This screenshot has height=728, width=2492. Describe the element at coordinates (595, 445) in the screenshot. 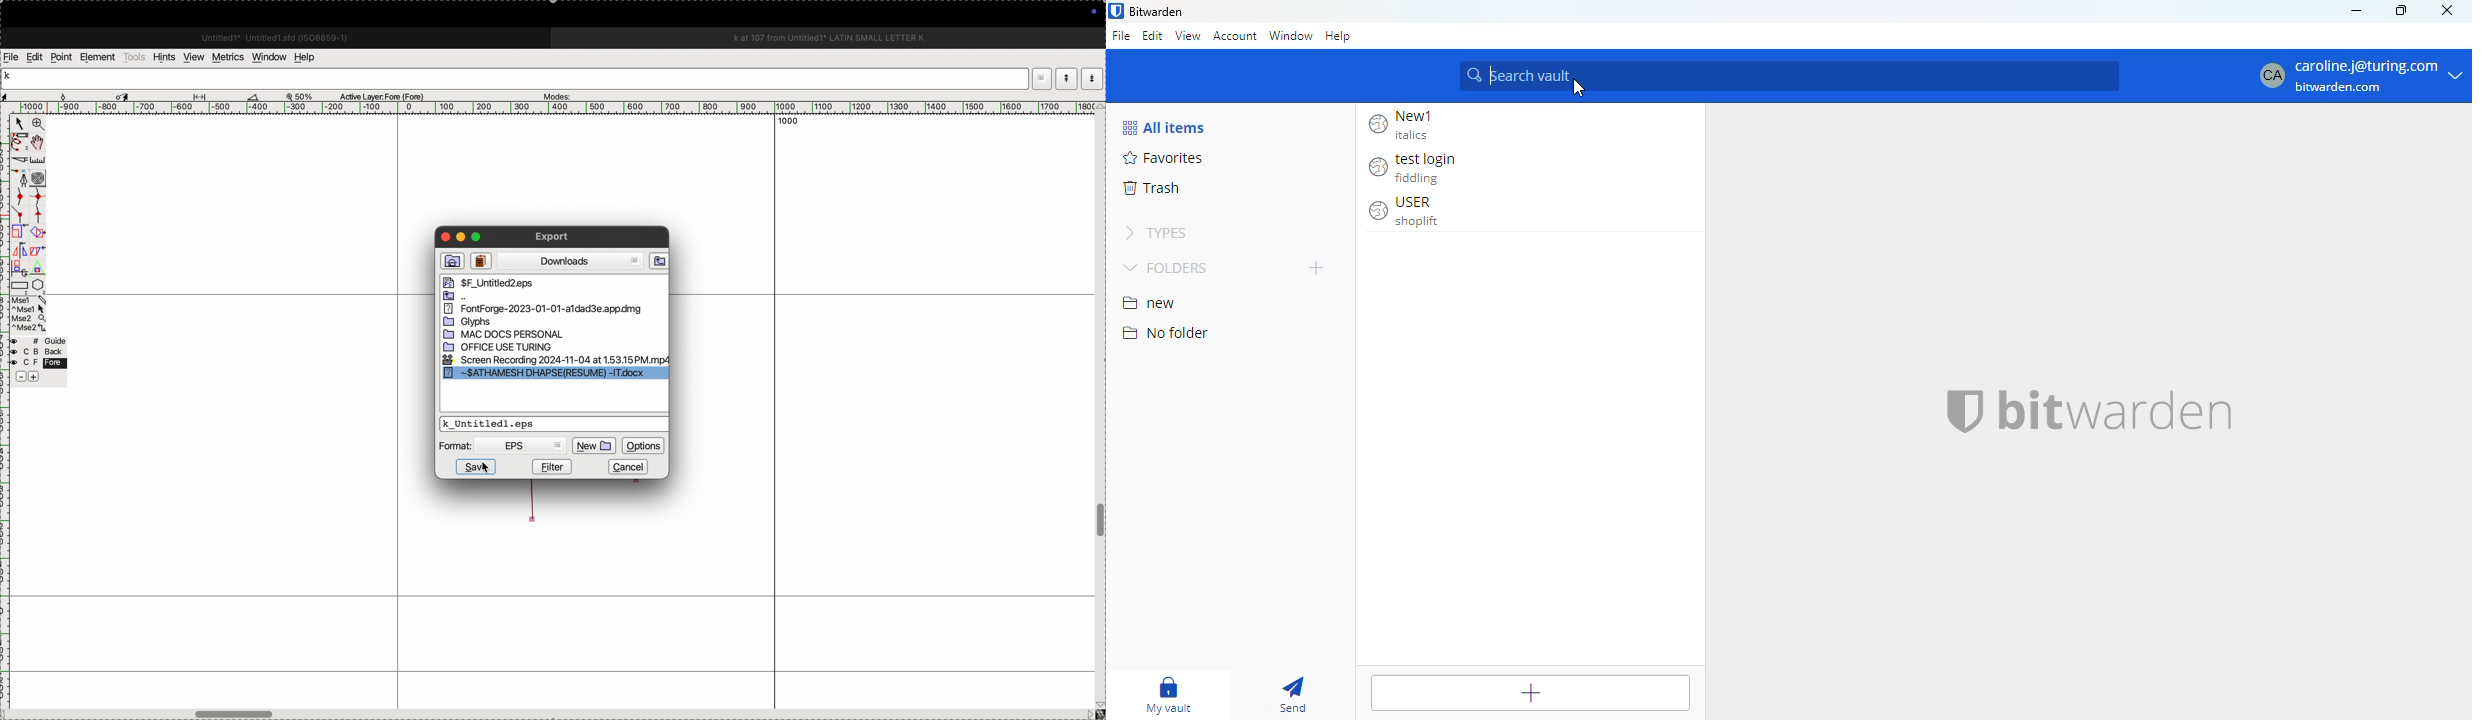

I see `new` at that location.